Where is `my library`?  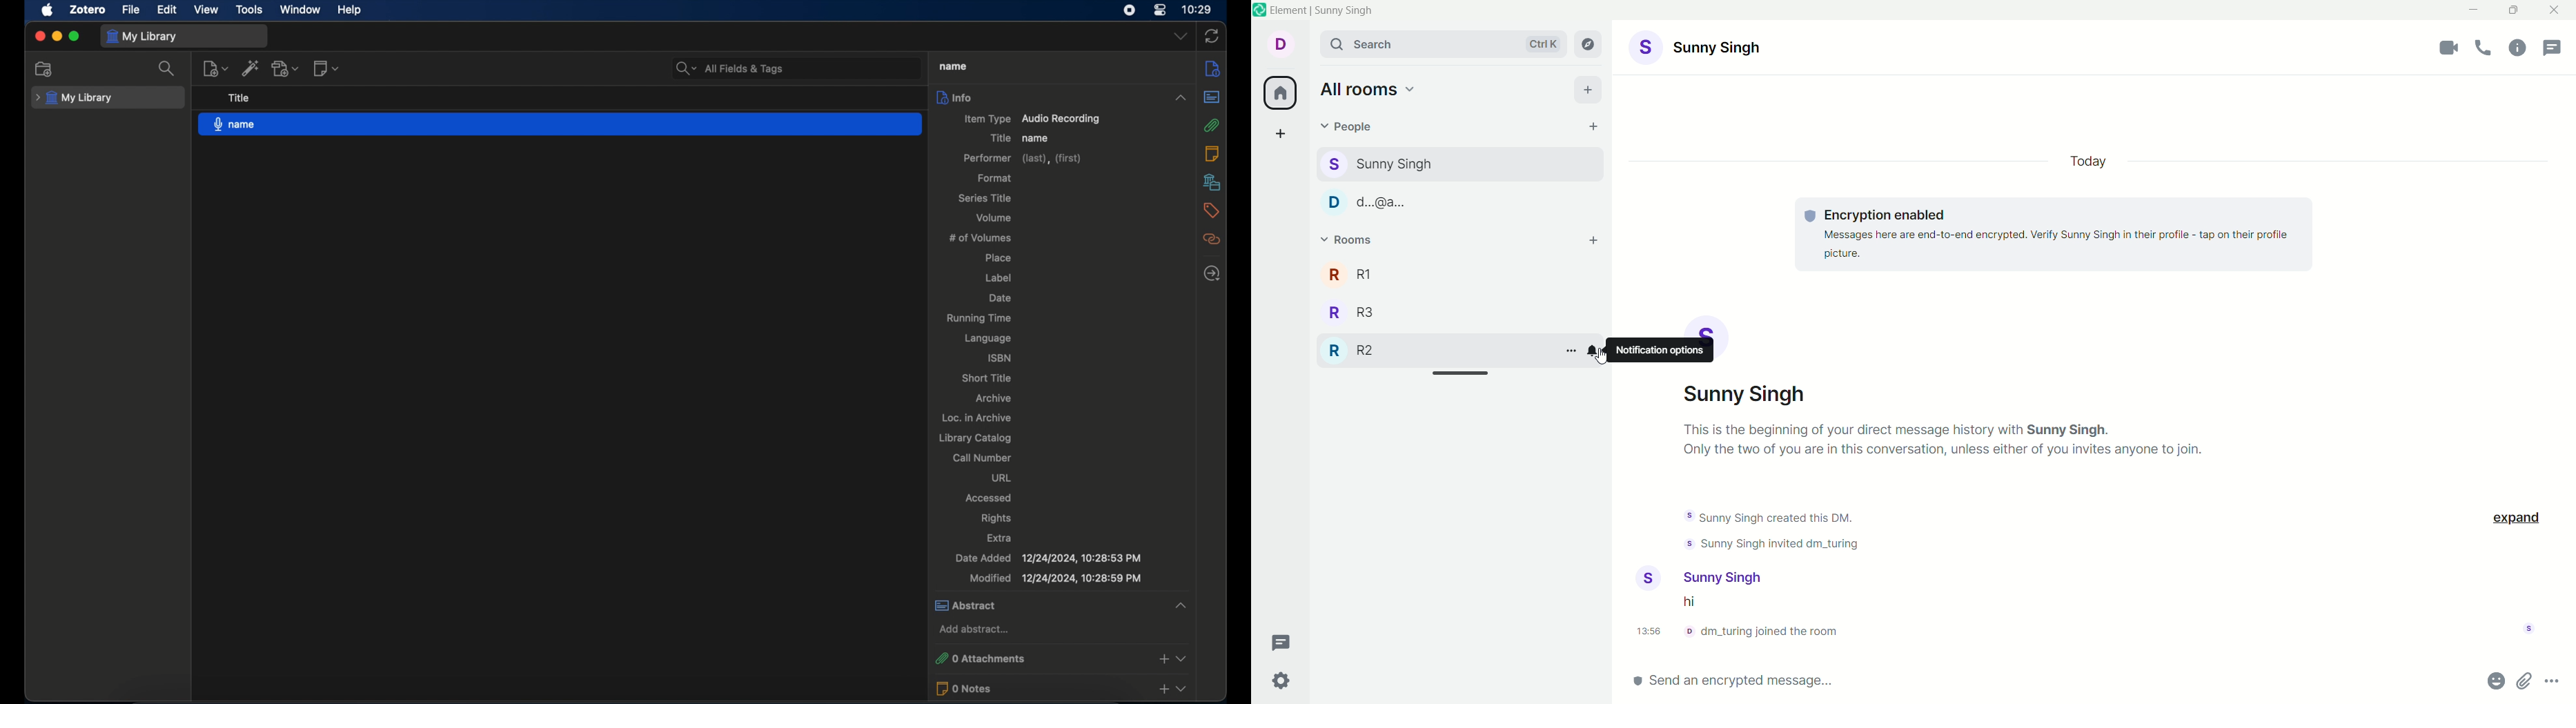
my library is located at coordinates (142, 37).